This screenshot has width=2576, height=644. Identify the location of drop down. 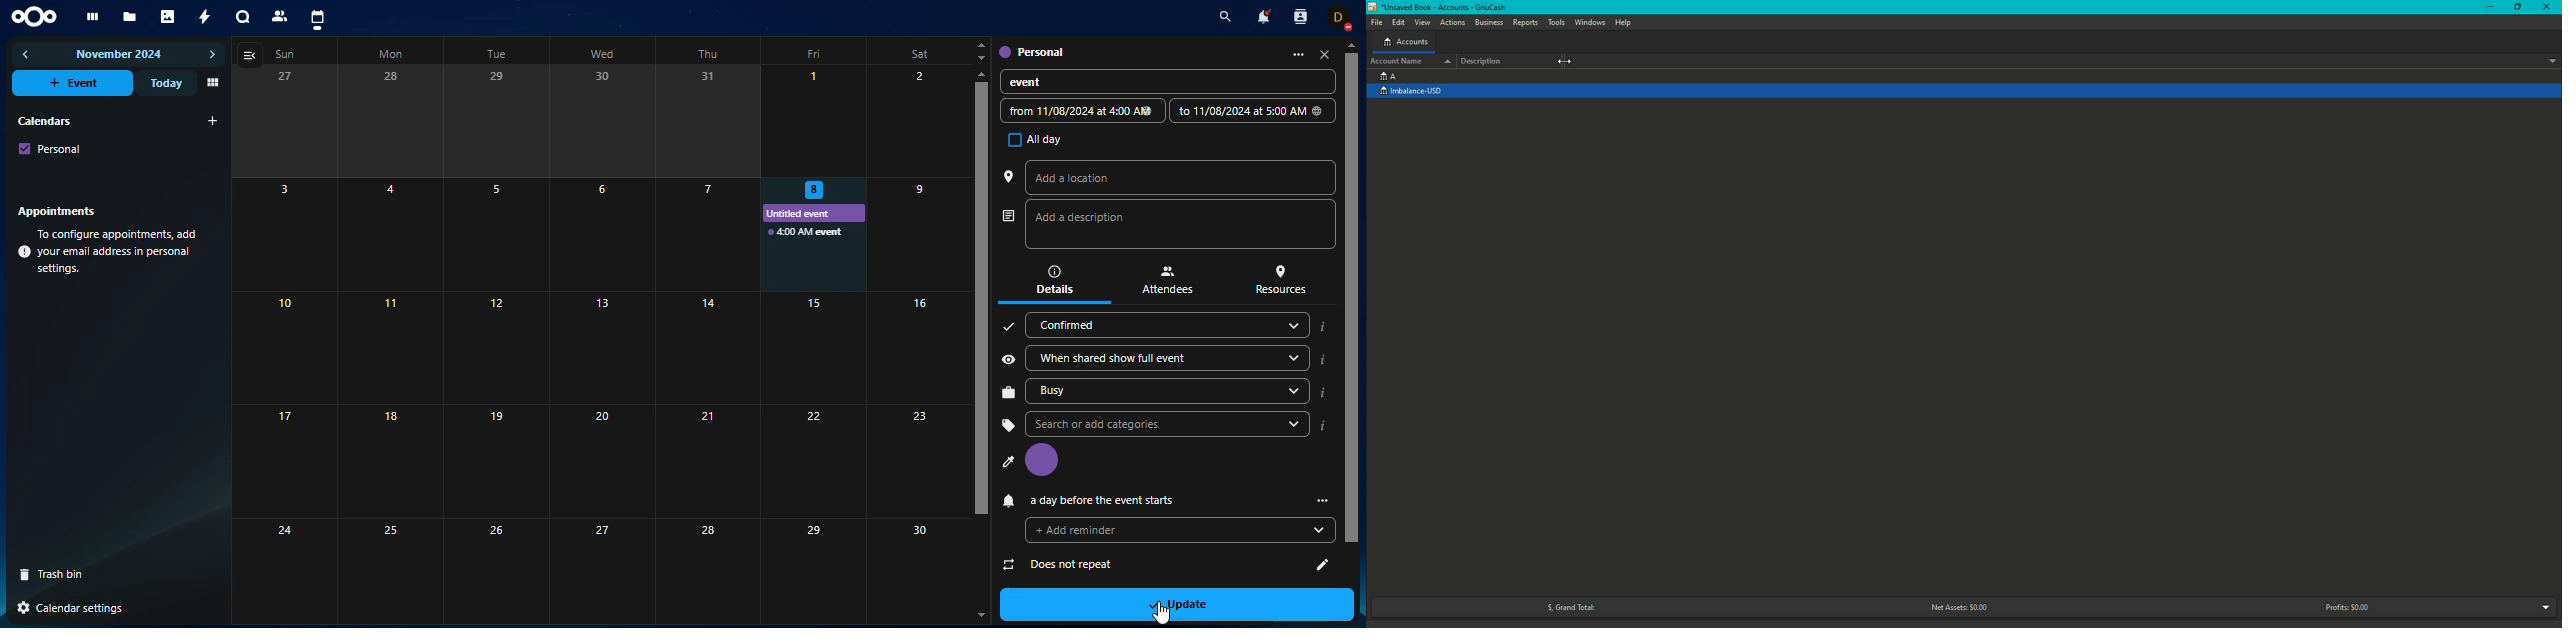
(1295, 423).